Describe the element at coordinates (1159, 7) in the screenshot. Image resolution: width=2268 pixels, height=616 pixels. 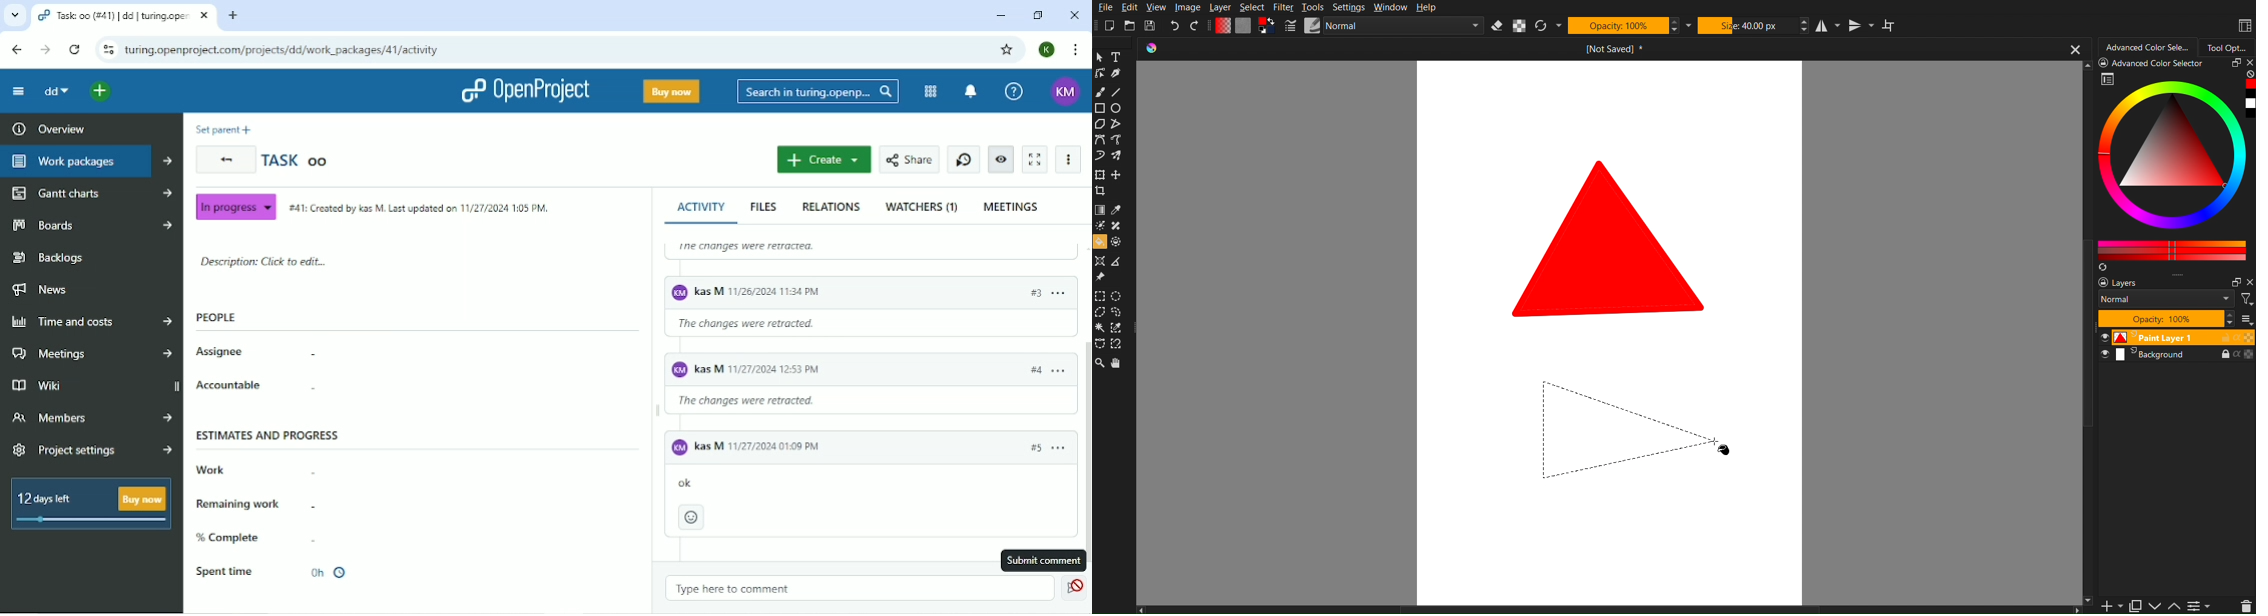
I see `View` at that location.